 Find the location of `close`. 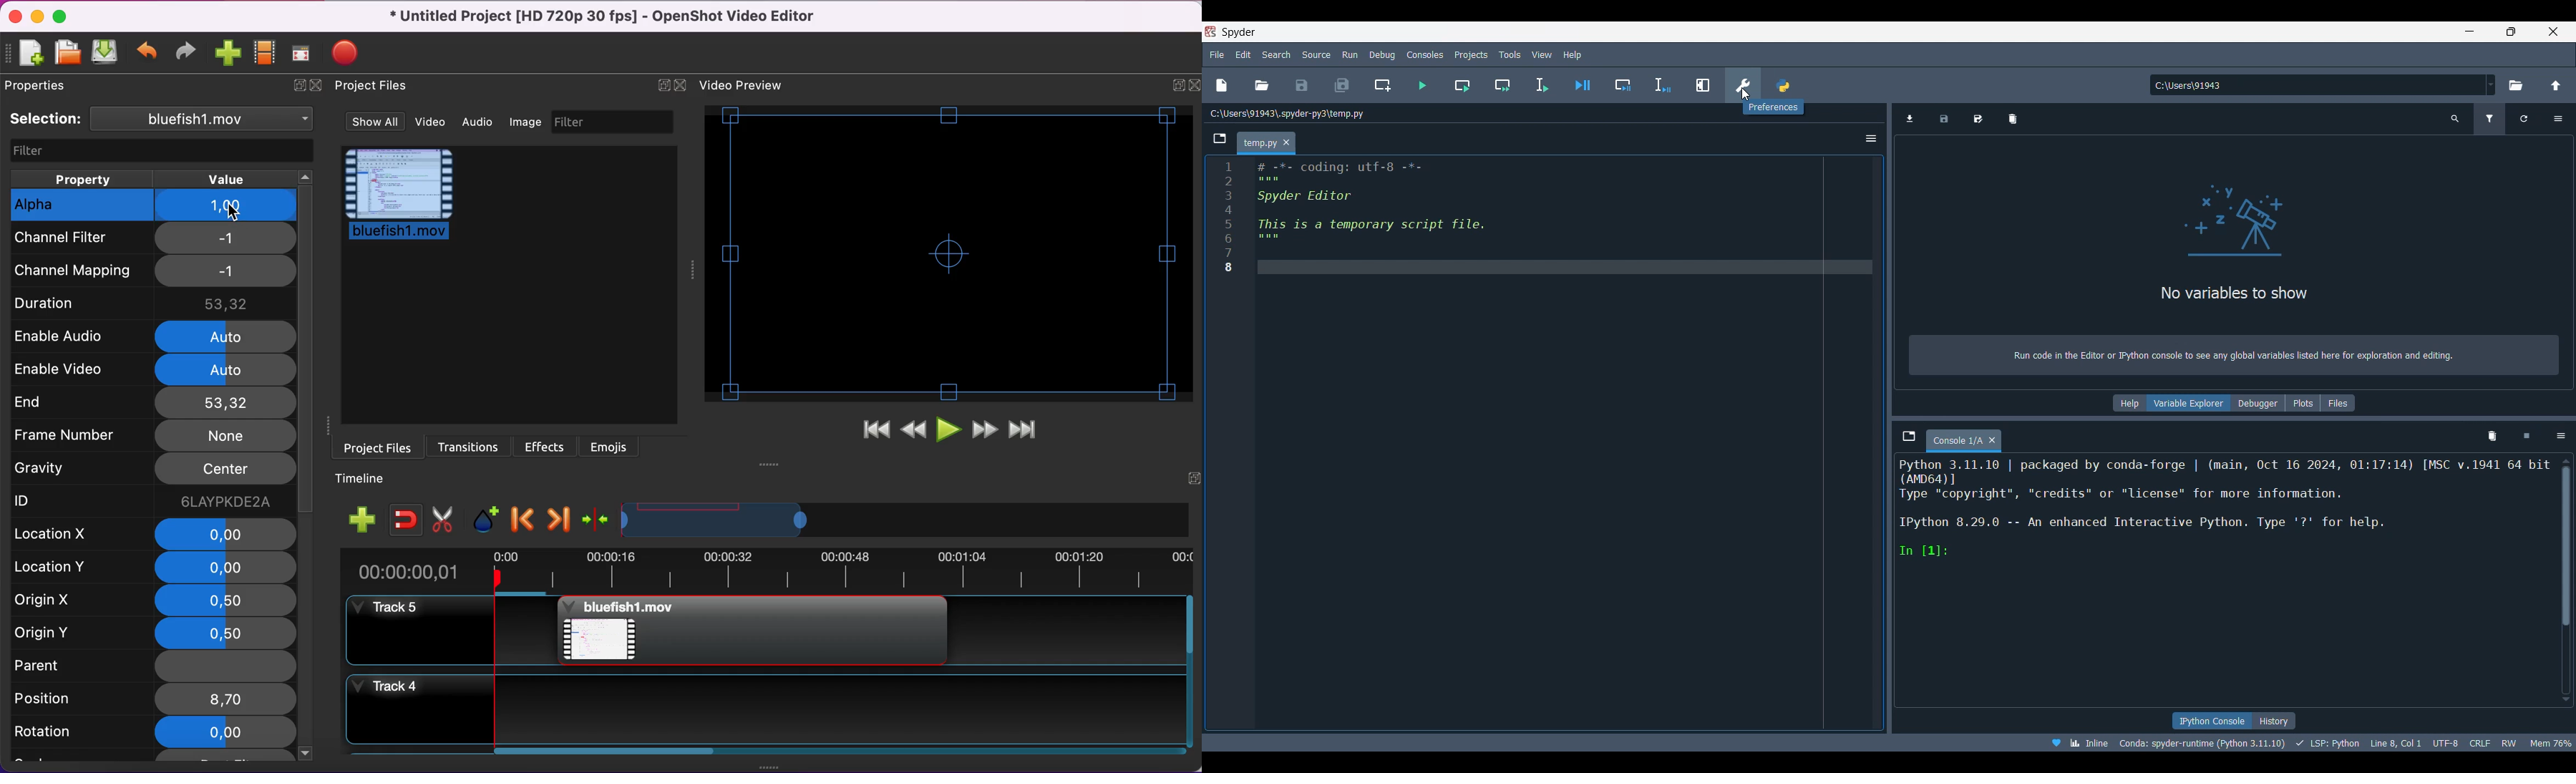

close is located at coordinates (1195, 86).